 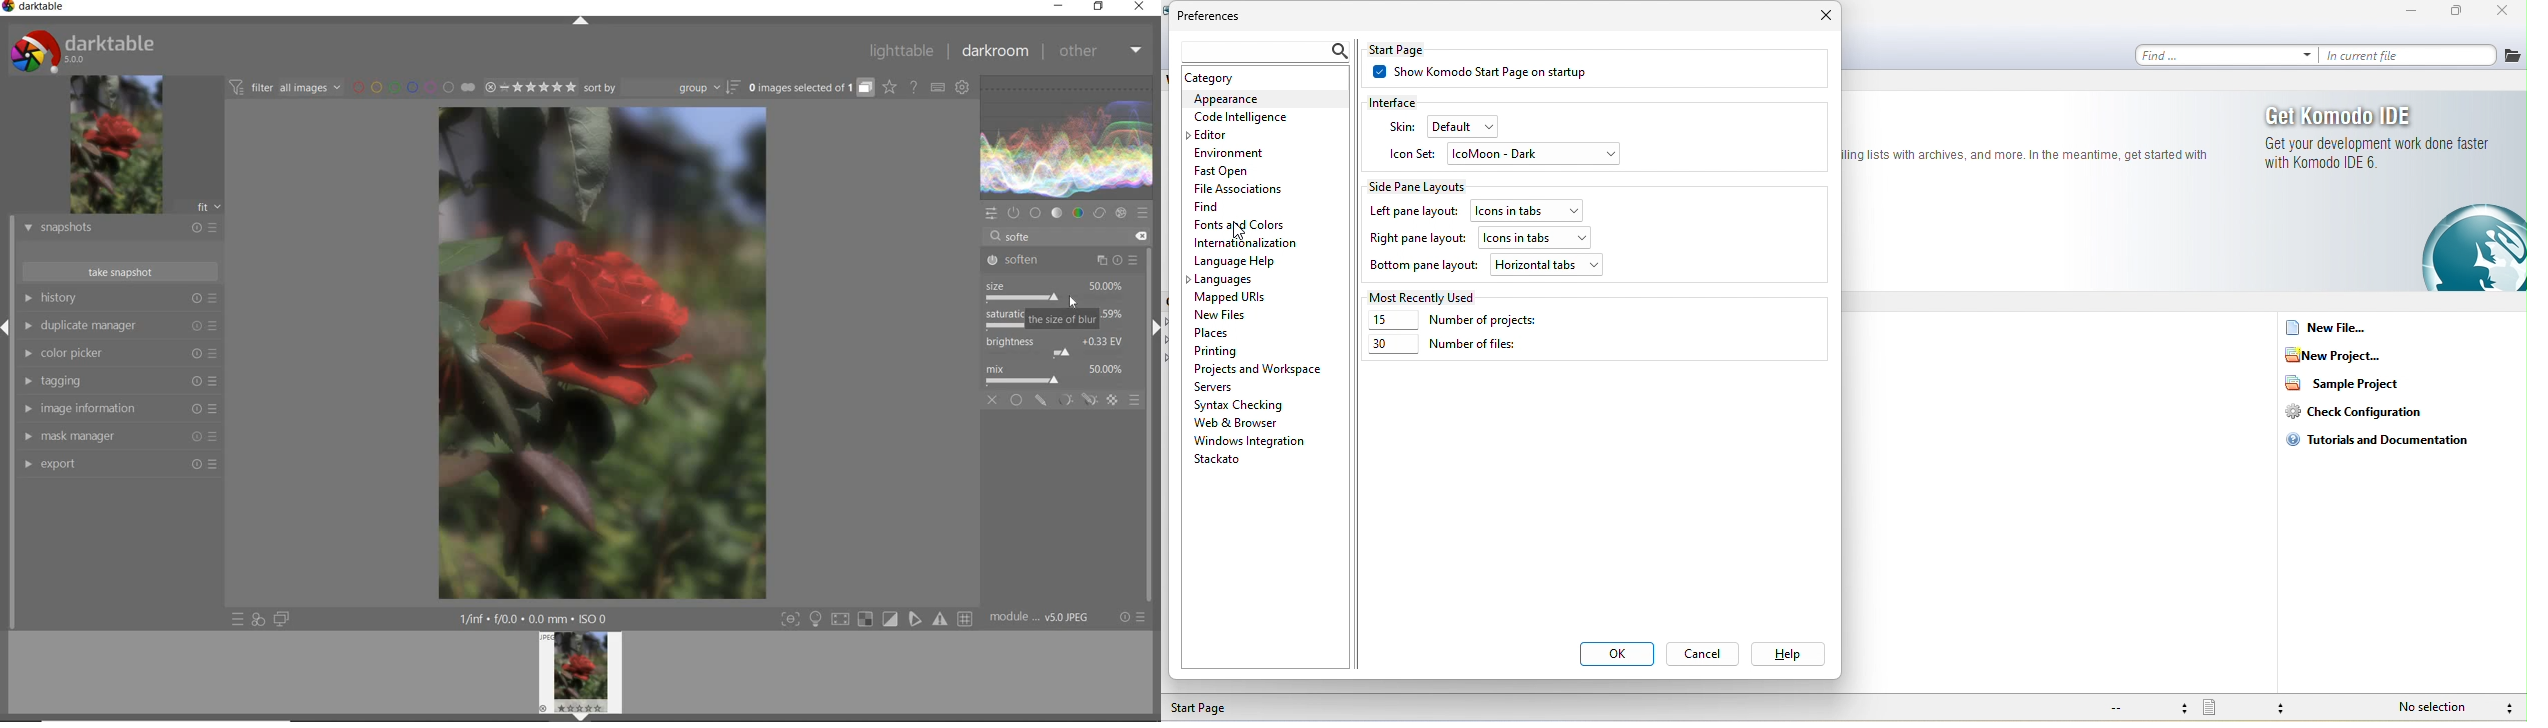 What do you see at coordinates (904, 52) in the screenshot?
I see `lighttable` at bounding box center [904, 52].